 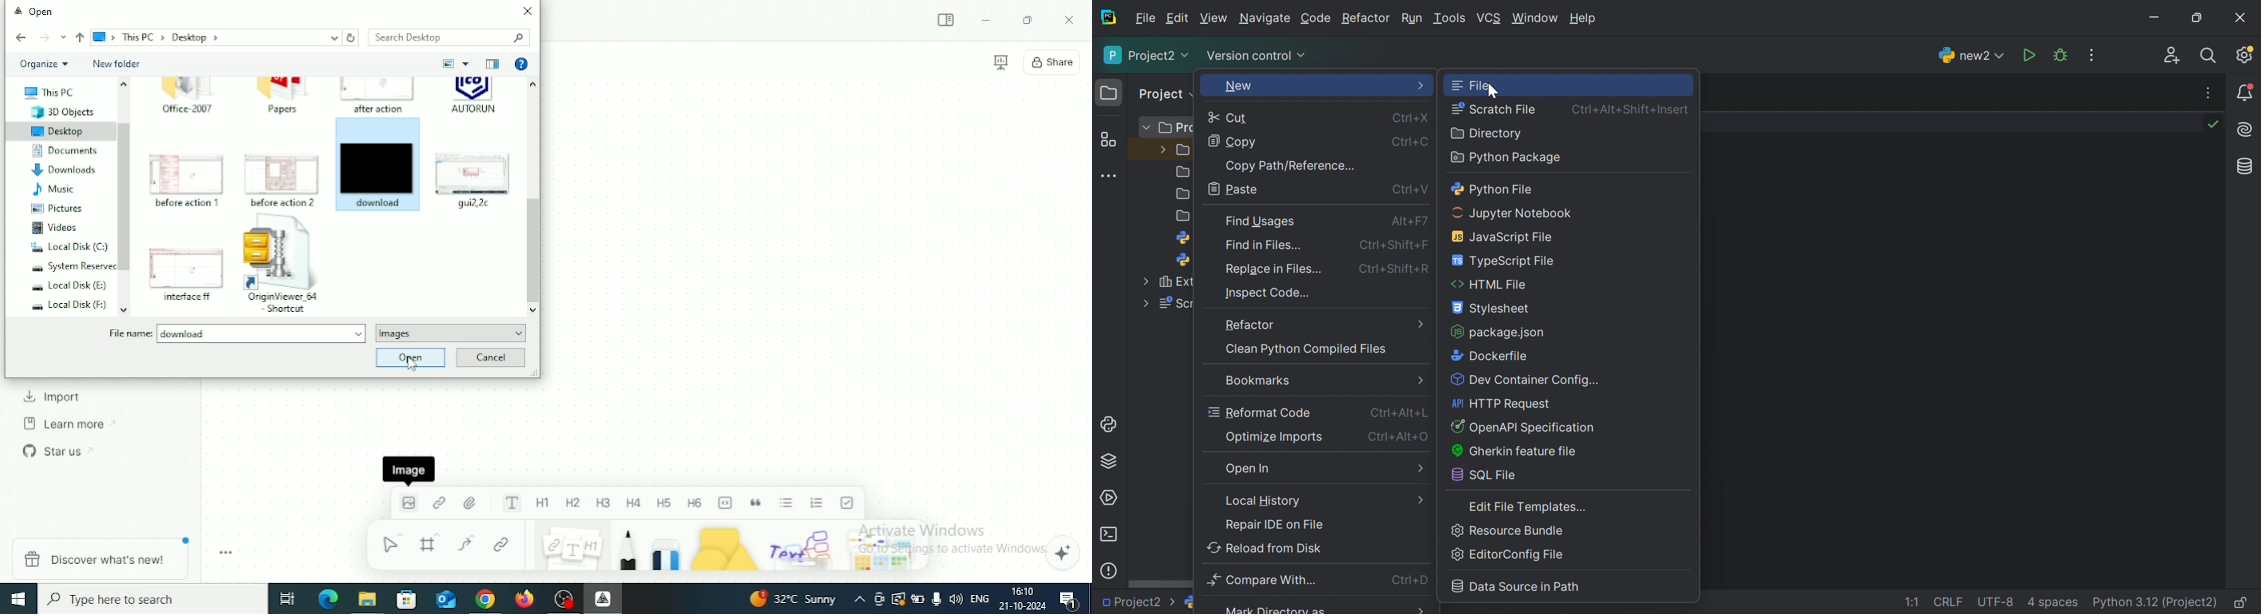 What do you see at coordinates (1069, 21) in the screenshot?
I see `Close` at bounding box center [1069, 21].